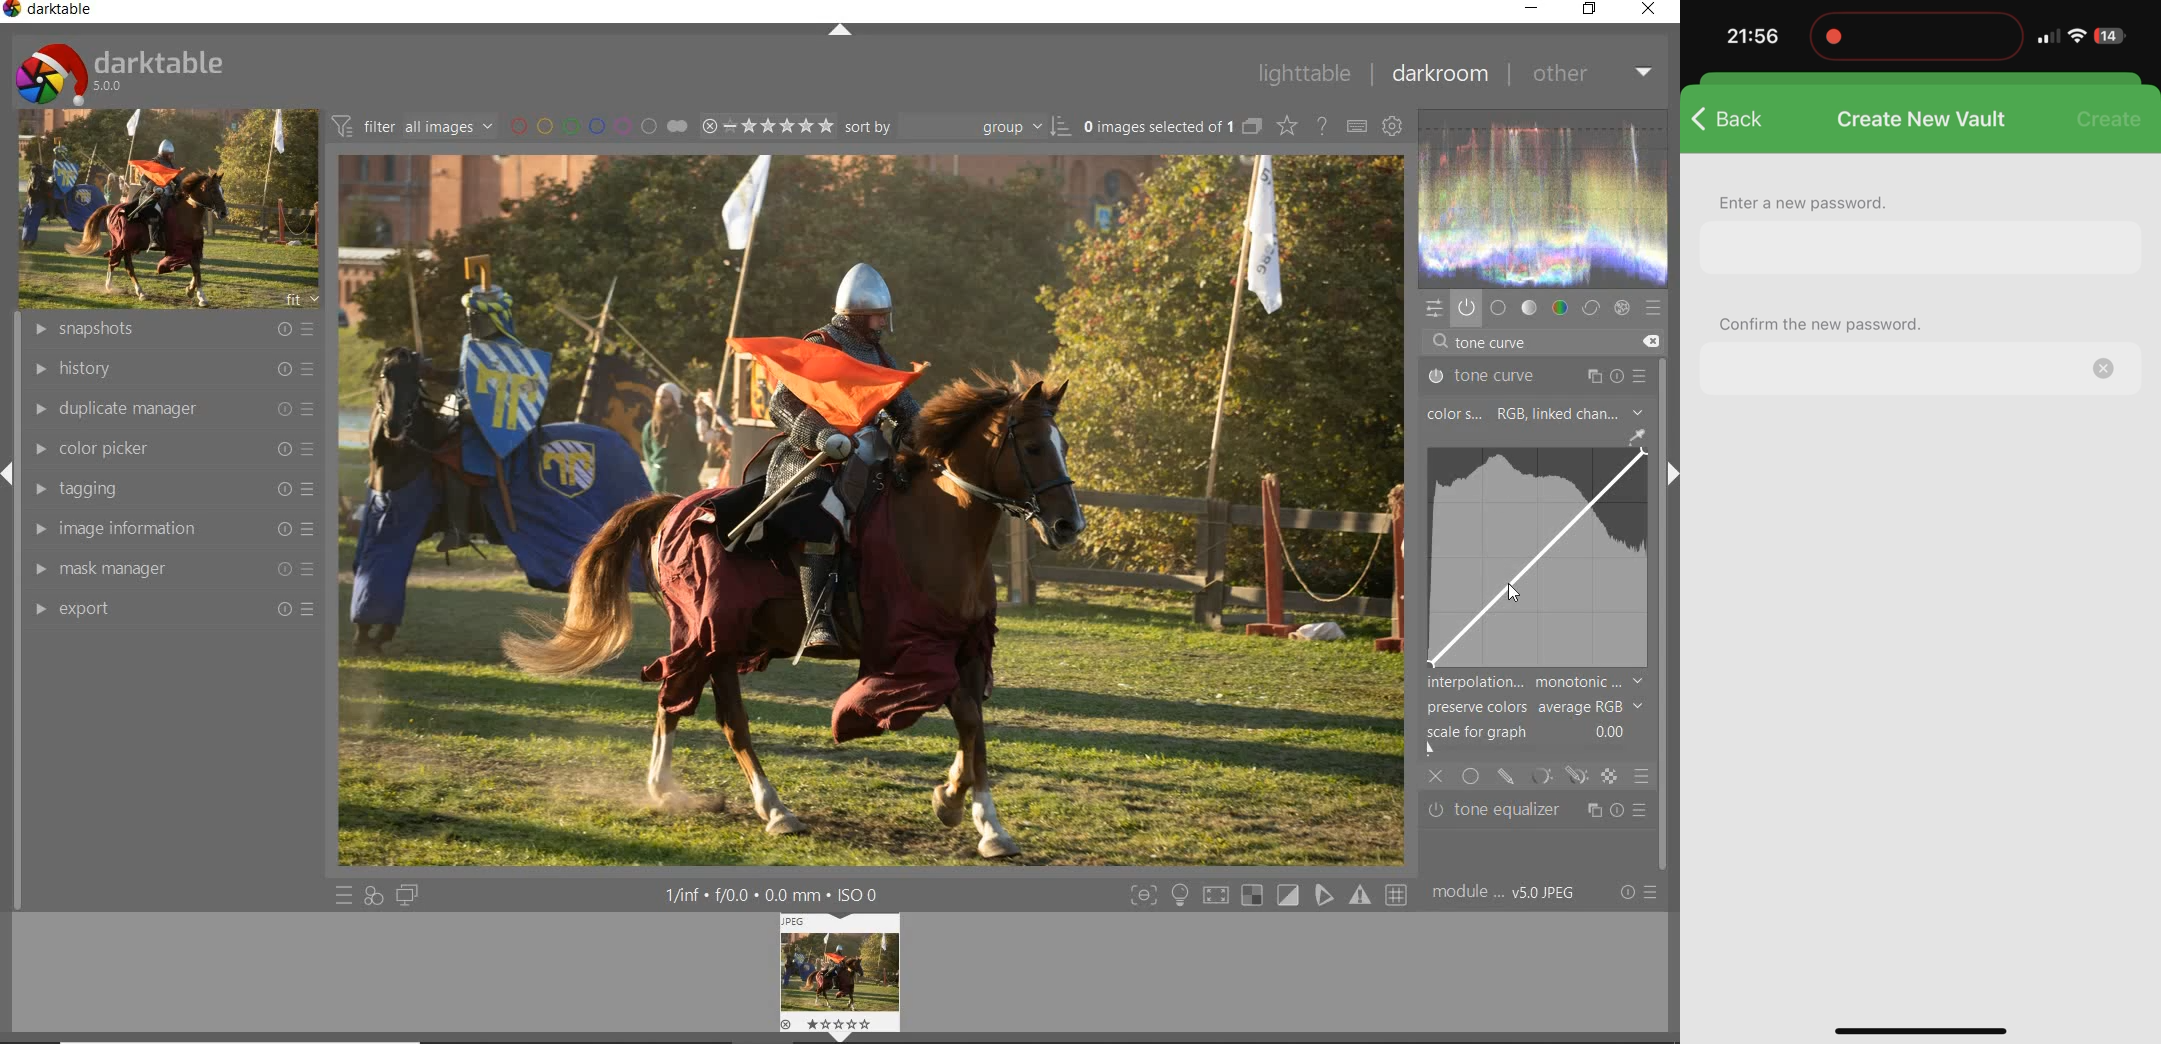 The image size is (2184, 1064). Describe the element at coordinates (1466, 309) in the screenshot. I see `show only active modules` at that location.